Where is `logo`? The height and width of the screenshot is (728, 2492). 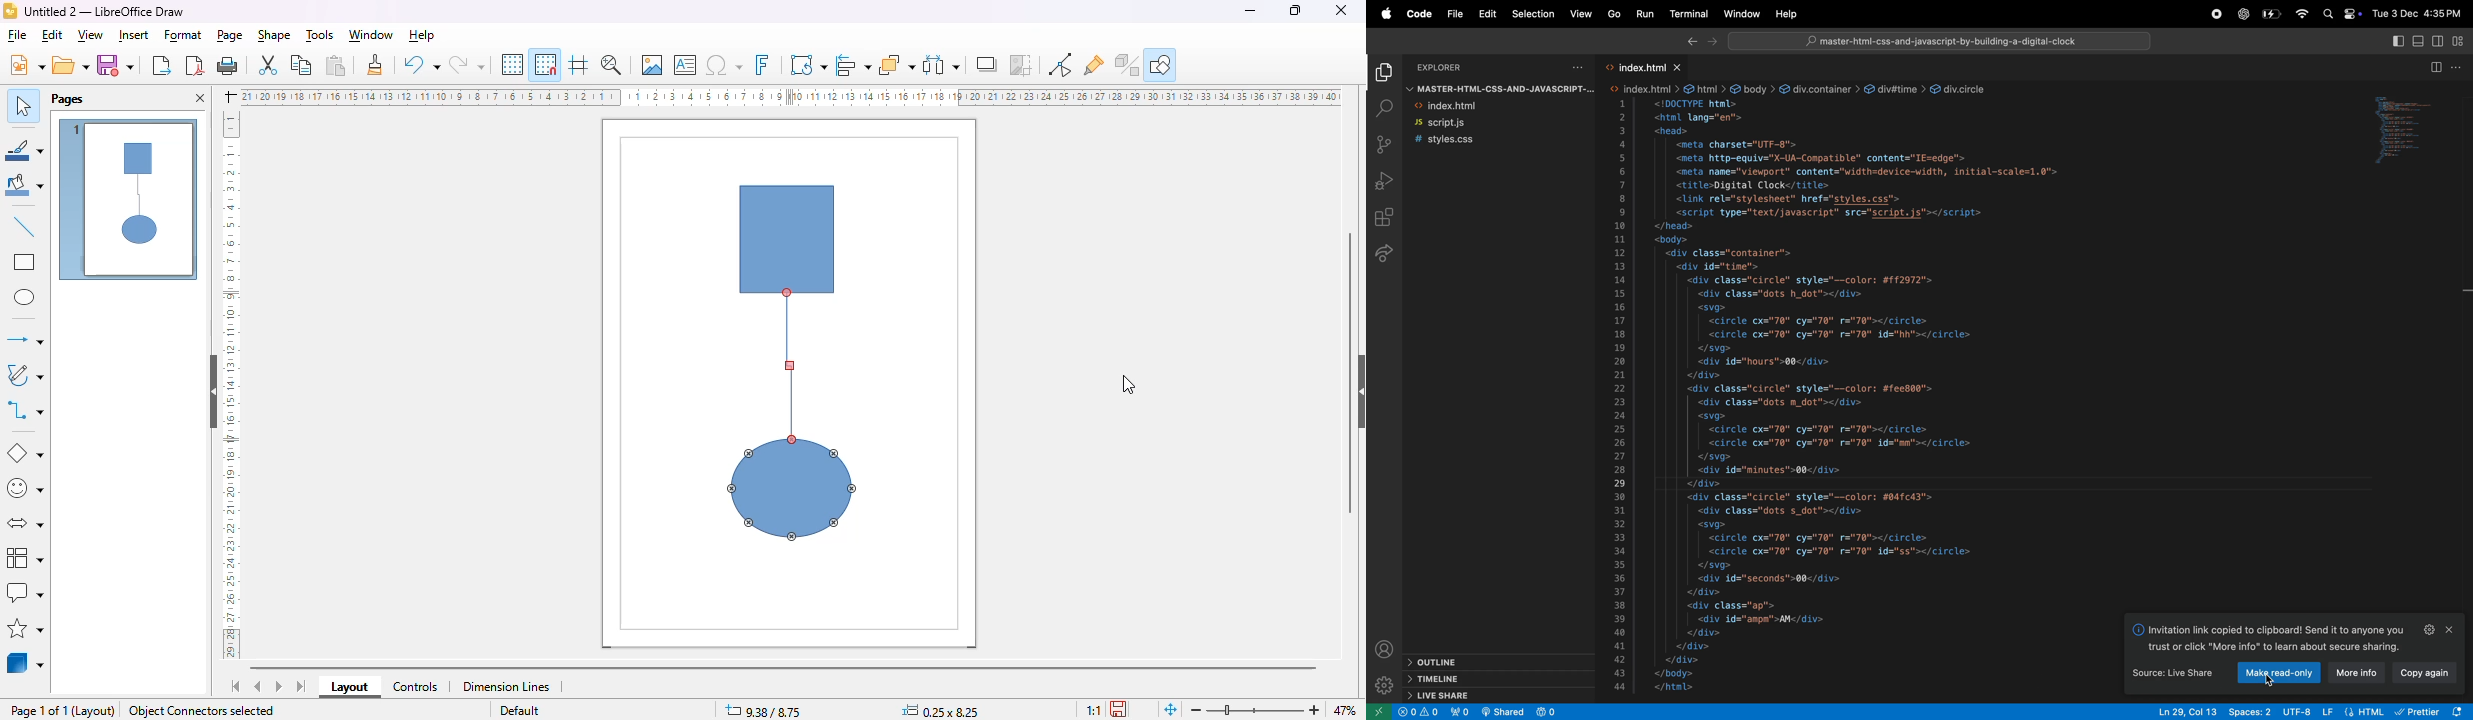 logo is located at coordinates (10, 11).